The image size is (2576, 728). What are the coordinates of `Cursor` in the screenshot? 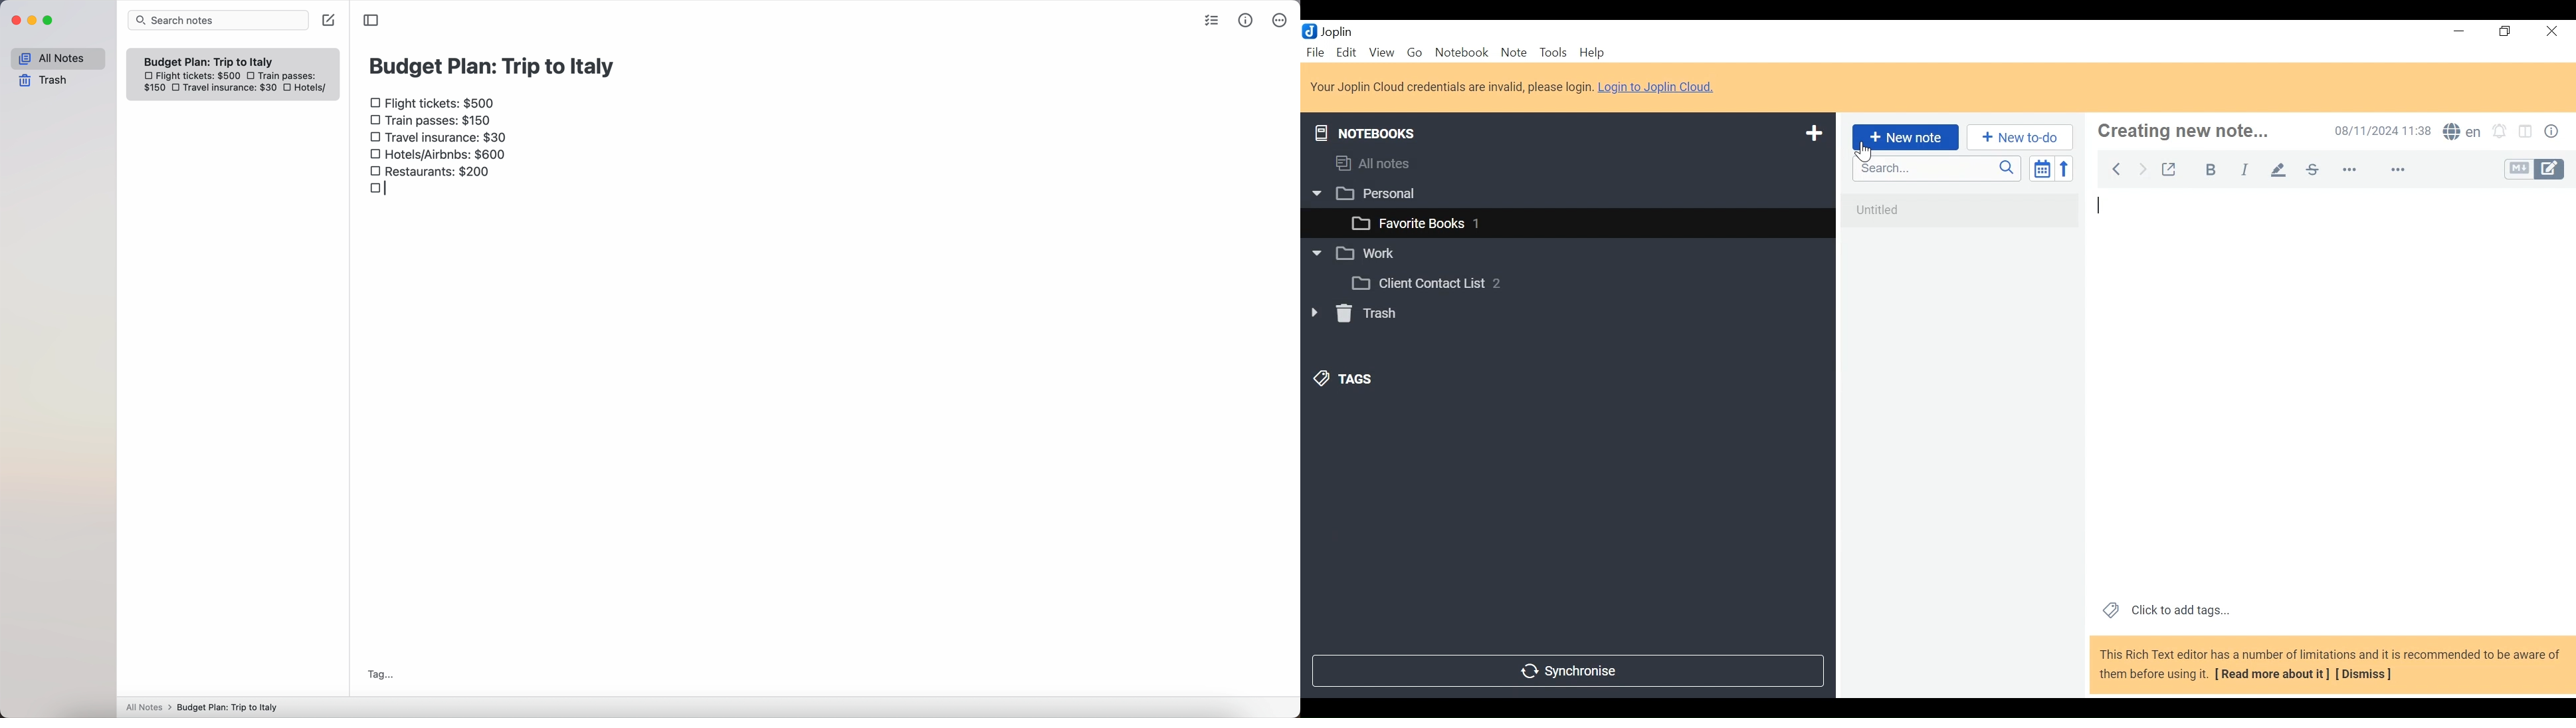 It's located at (1860, 152).